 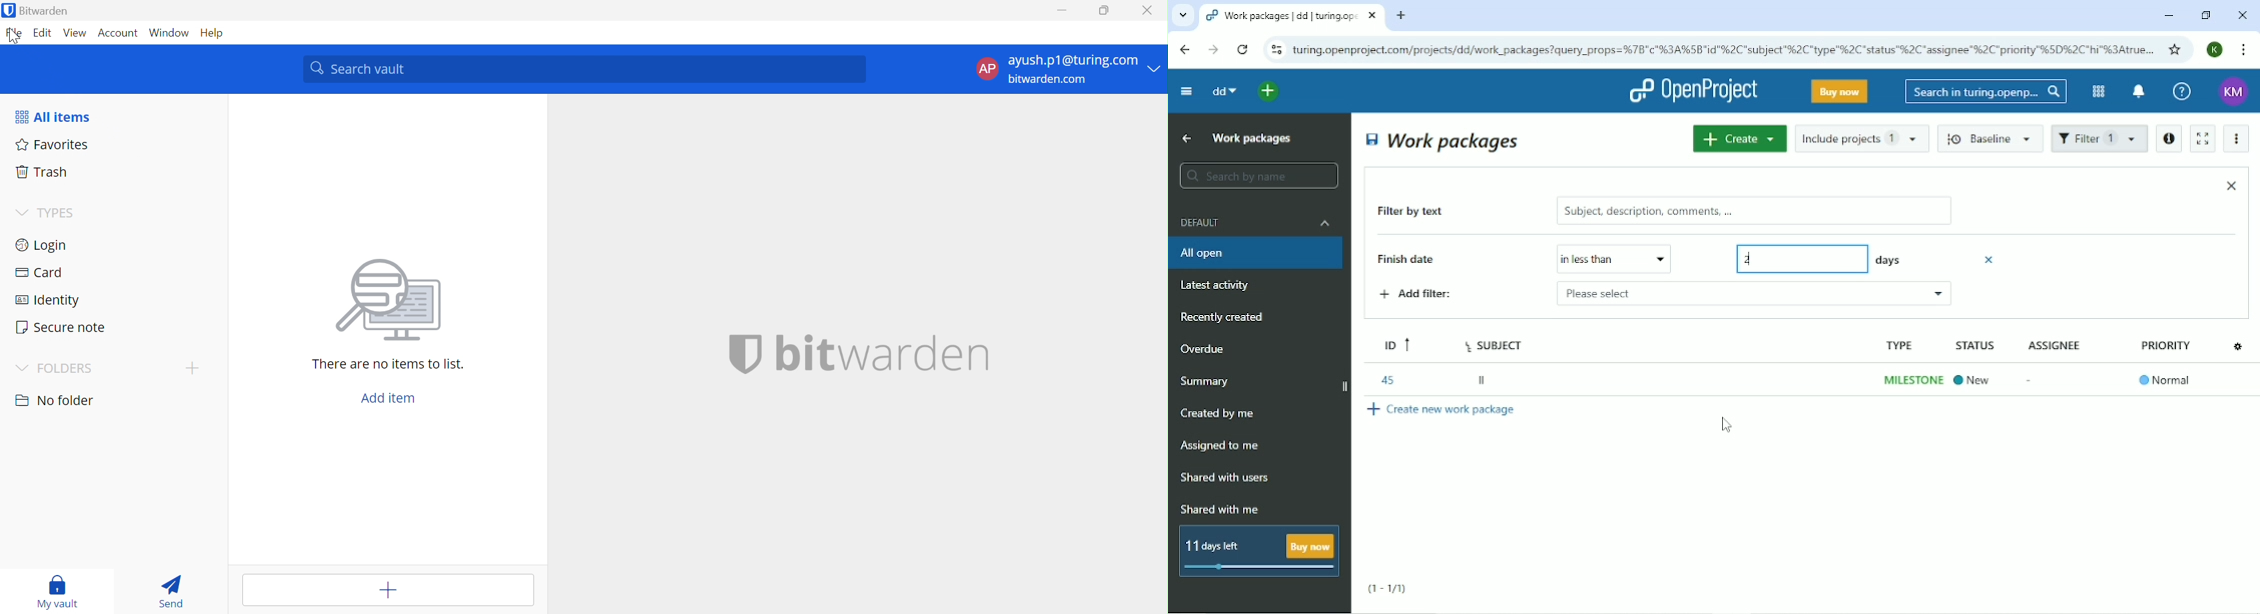 I want to click on cursor, so click(x=15, y=38).